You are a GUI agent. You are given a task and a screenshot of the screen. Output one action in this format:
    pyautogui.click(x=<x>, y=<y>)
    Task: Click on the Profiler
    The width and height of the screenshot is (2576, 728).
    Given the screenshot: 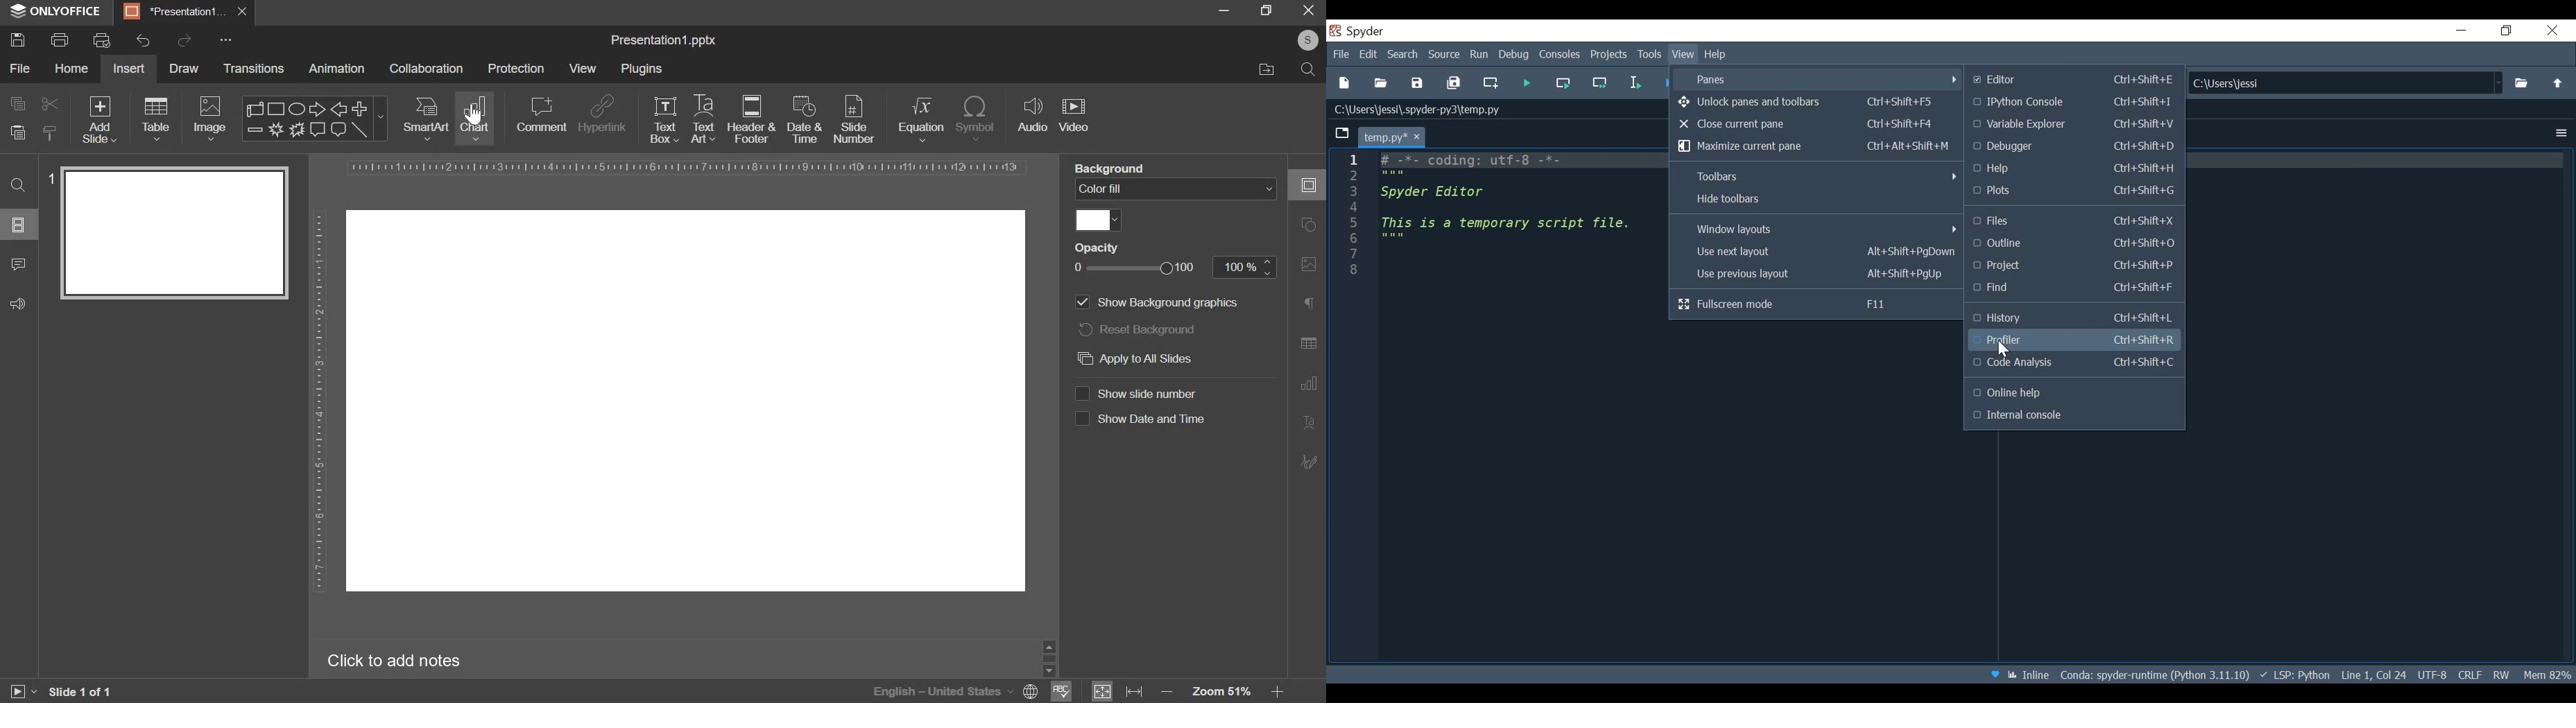 What is the action you would take?
    pyautogui.click(x=2074, y=340)
    